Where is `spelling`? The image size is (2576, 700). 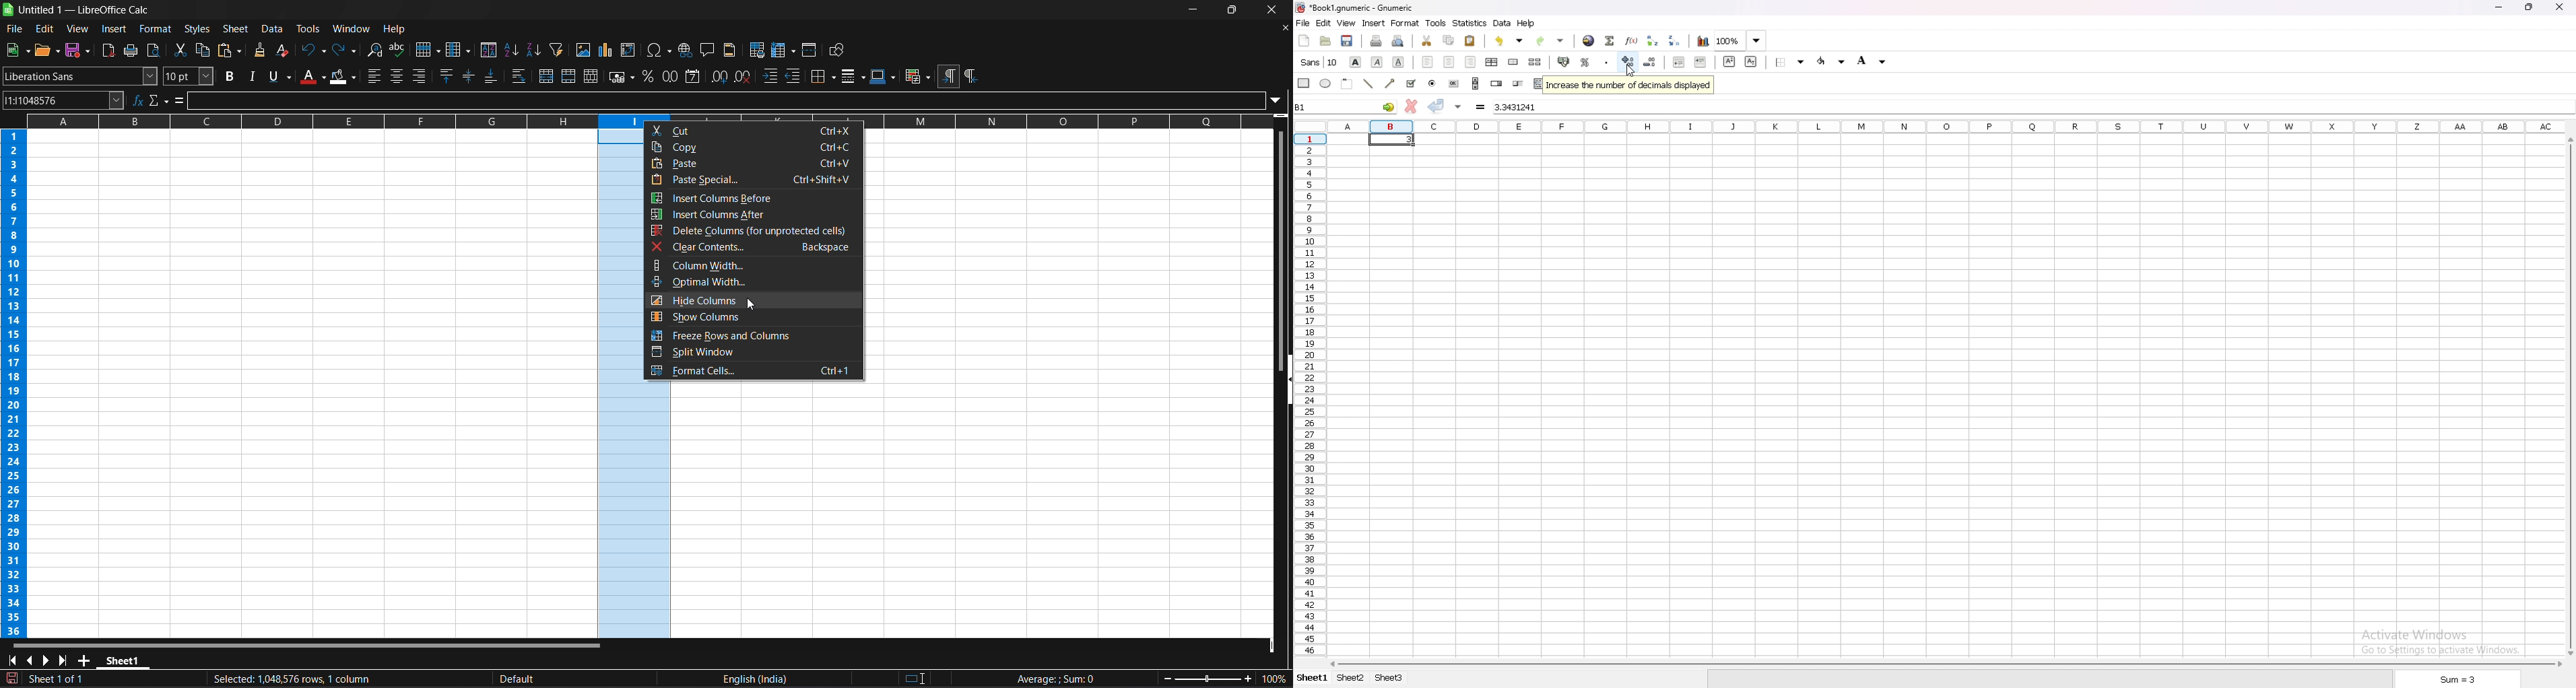 spelling is located at coordinates (400, 49).